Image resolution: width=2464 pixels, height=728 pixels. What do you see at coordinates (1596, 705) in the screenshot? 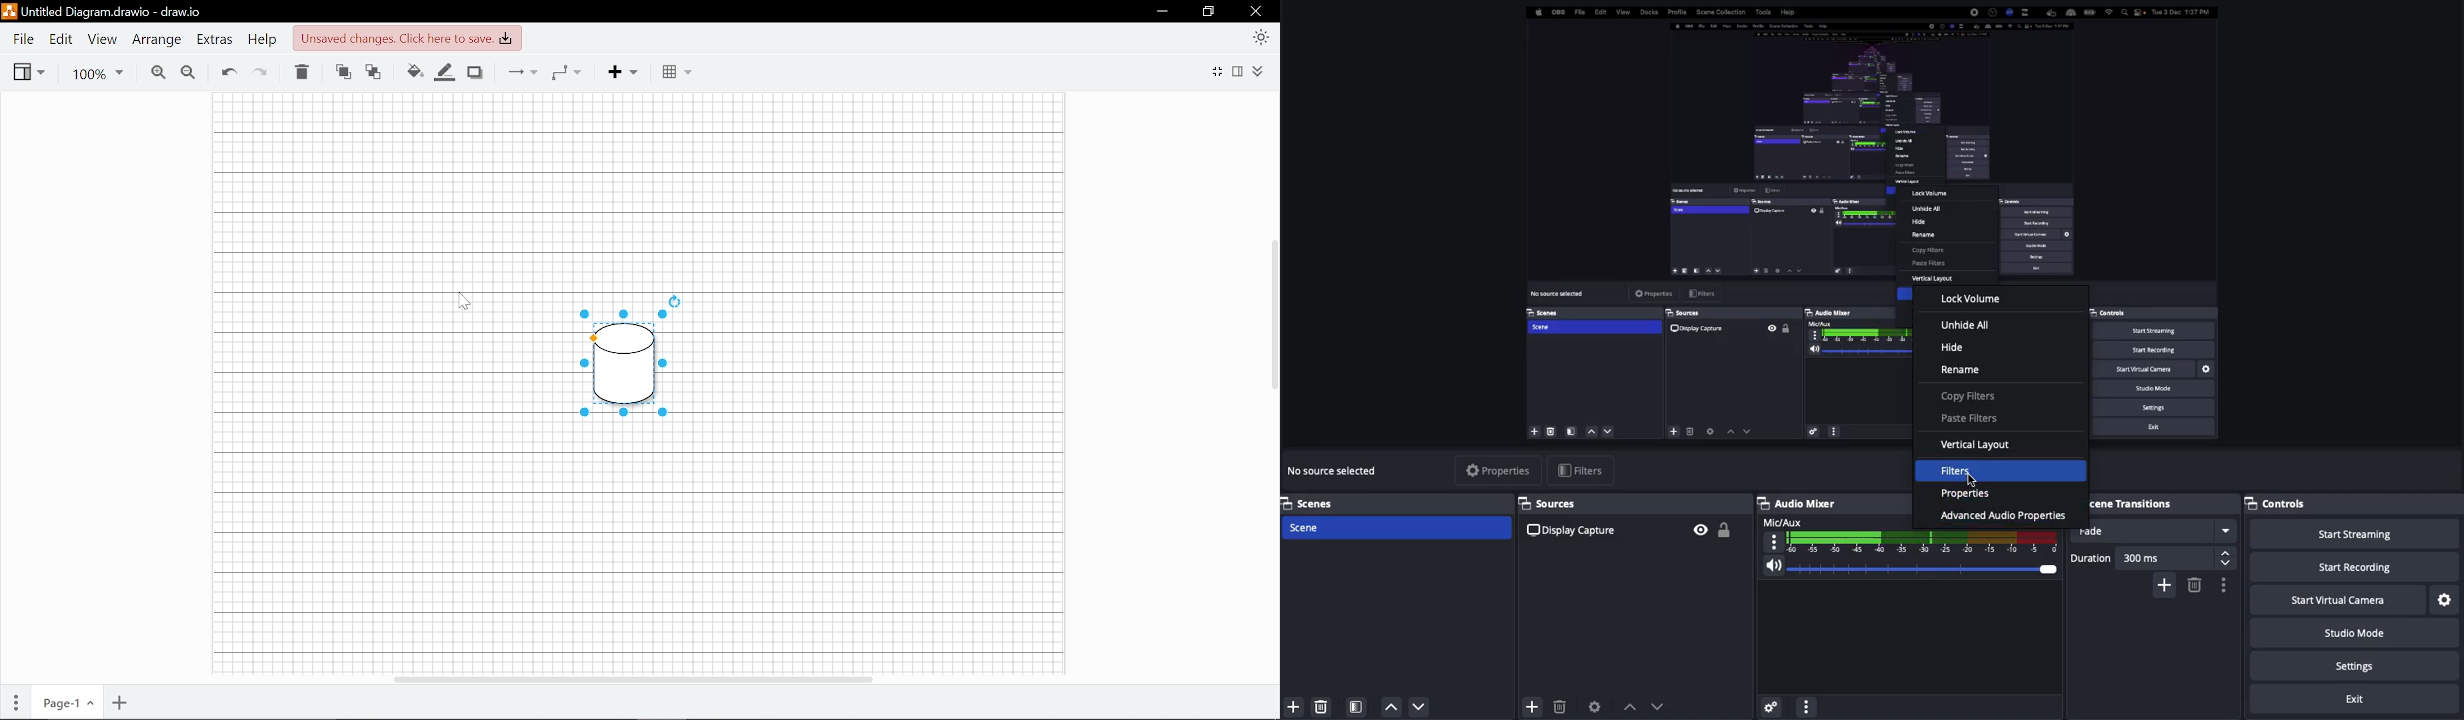
I see `Source preferences ` at bounding box center [1596, 705].